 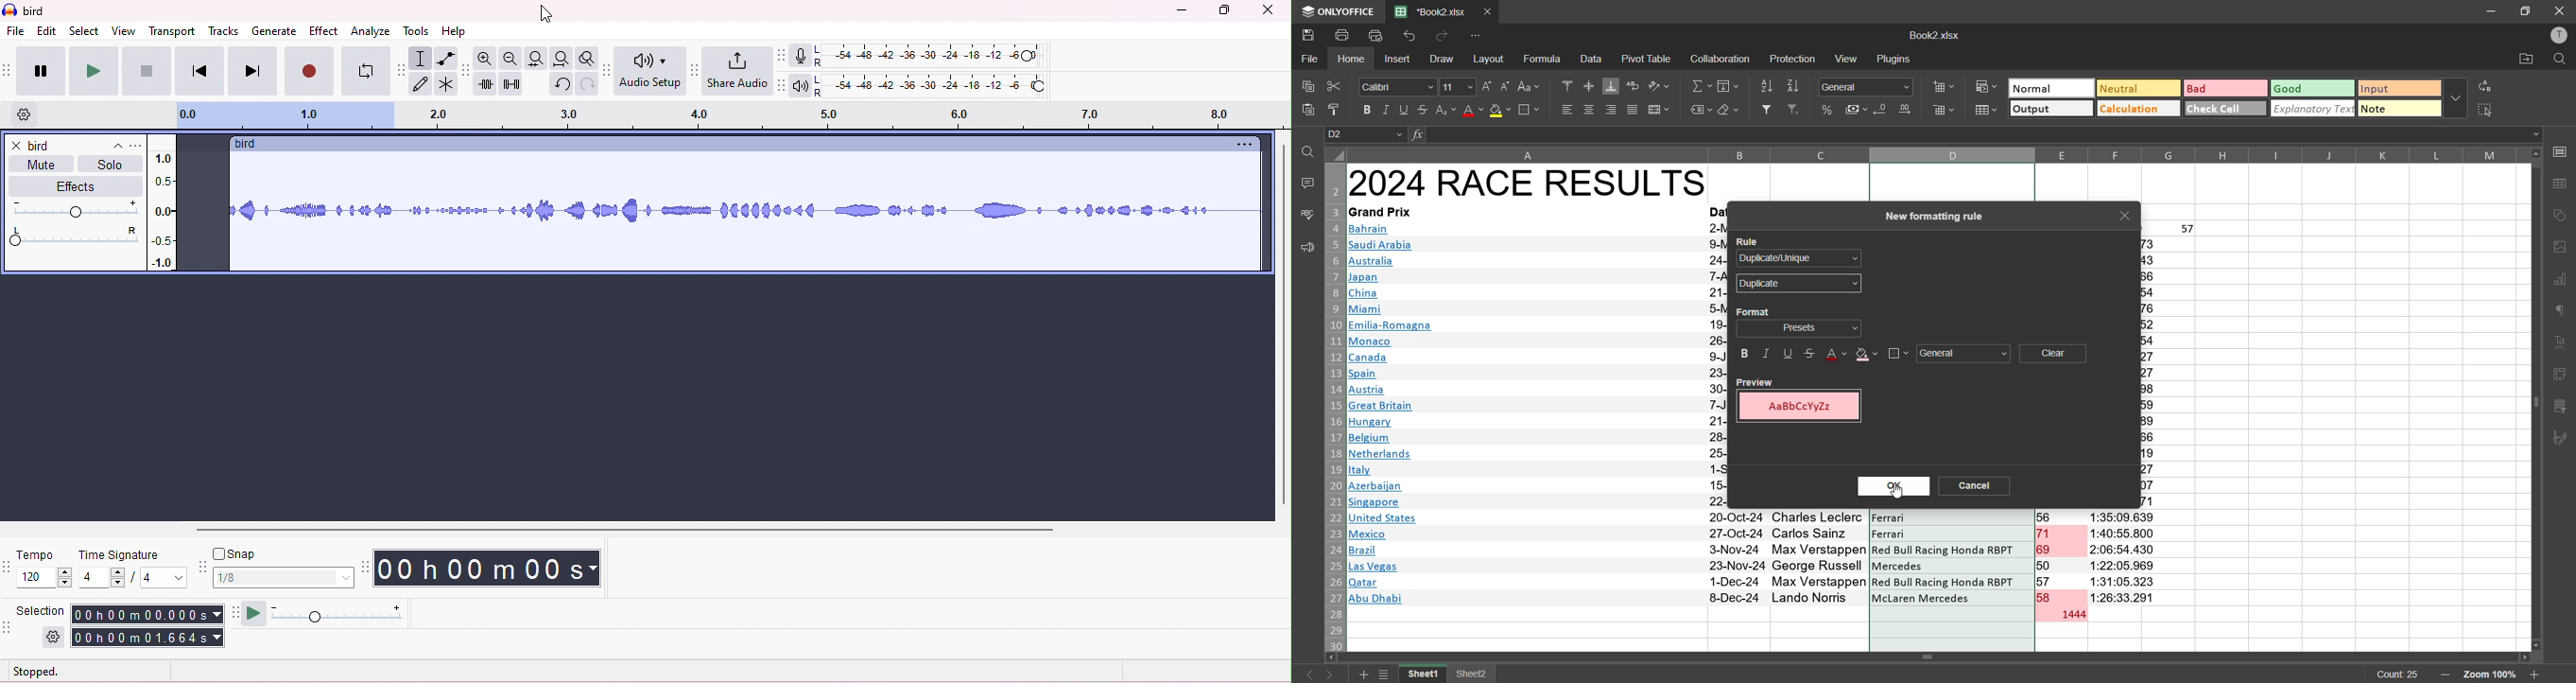 What do you see at coordinates (421, 58) in the screenshot?
I see `selection` at bounding box center [421, 58].